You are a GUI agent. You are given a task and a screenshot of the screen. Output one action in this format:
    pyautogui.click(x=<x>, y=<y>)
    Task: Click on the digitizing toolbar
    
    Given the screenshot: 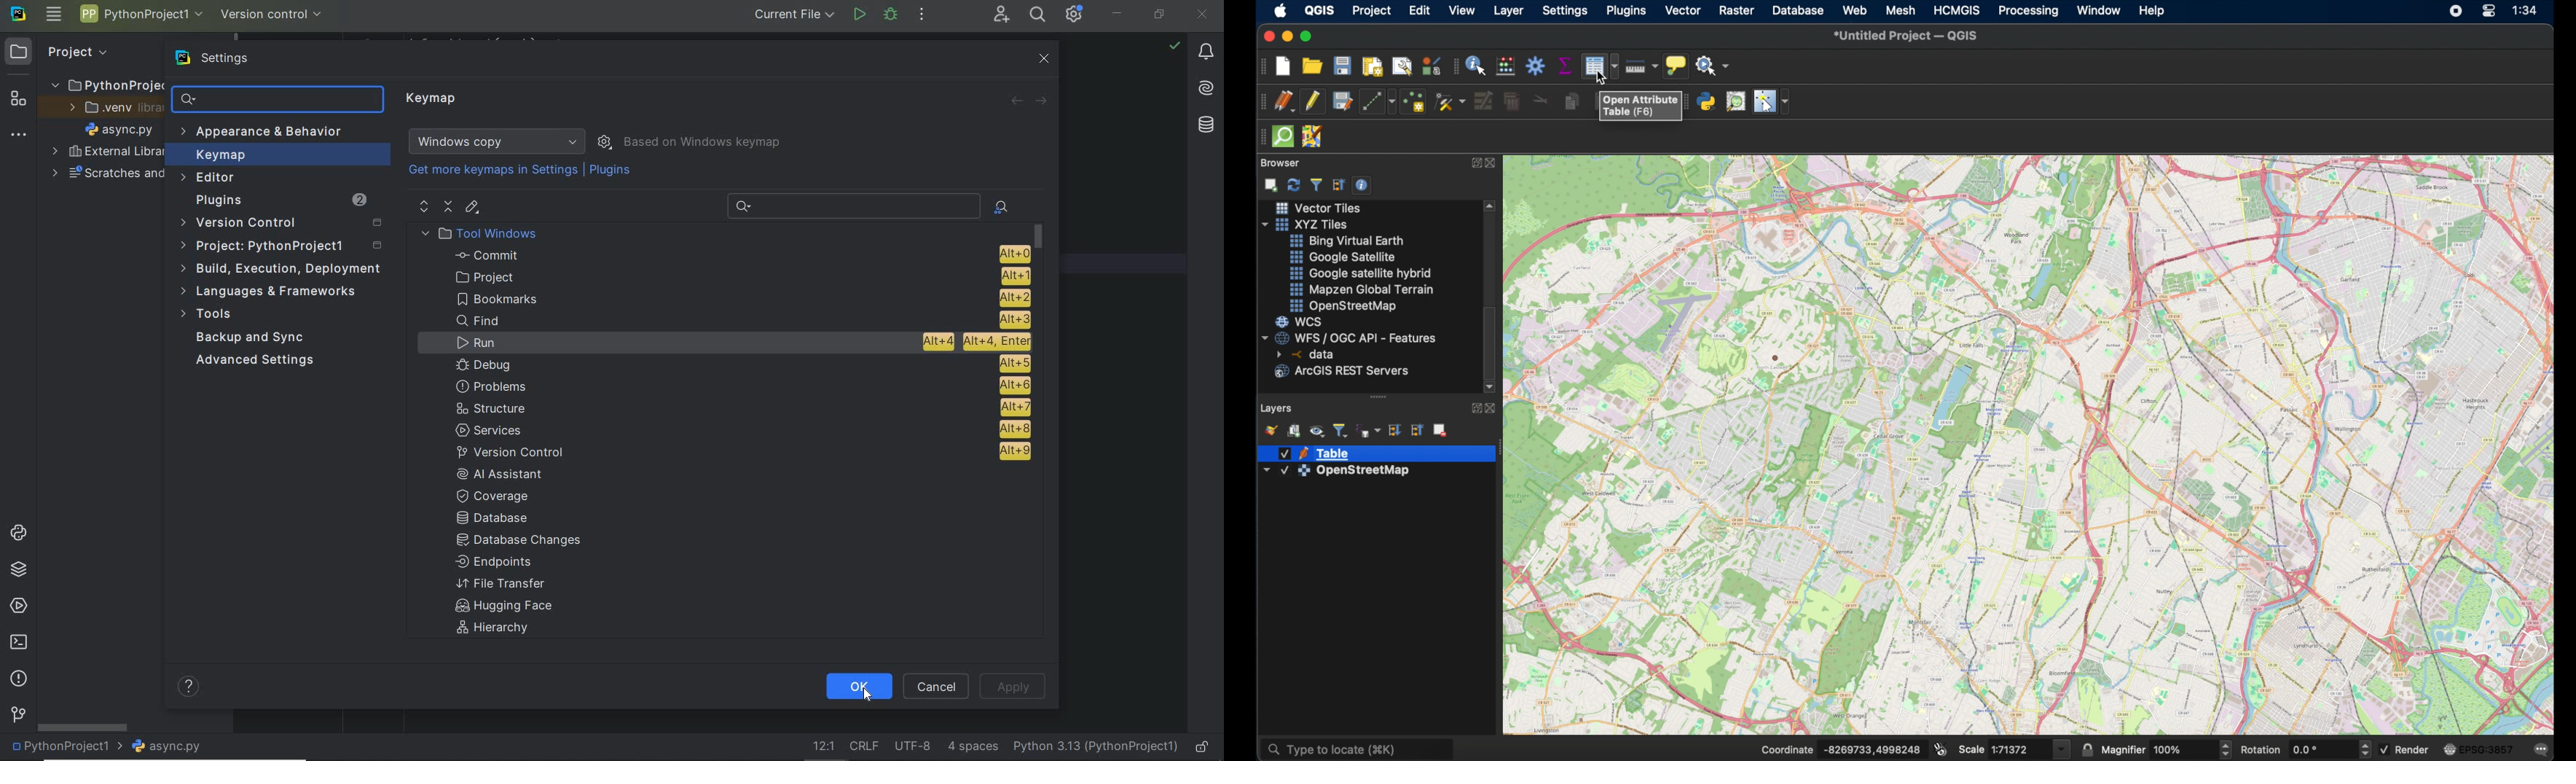 What is the action you would take?
    pyautogui.click(x=1261, y=103)
    